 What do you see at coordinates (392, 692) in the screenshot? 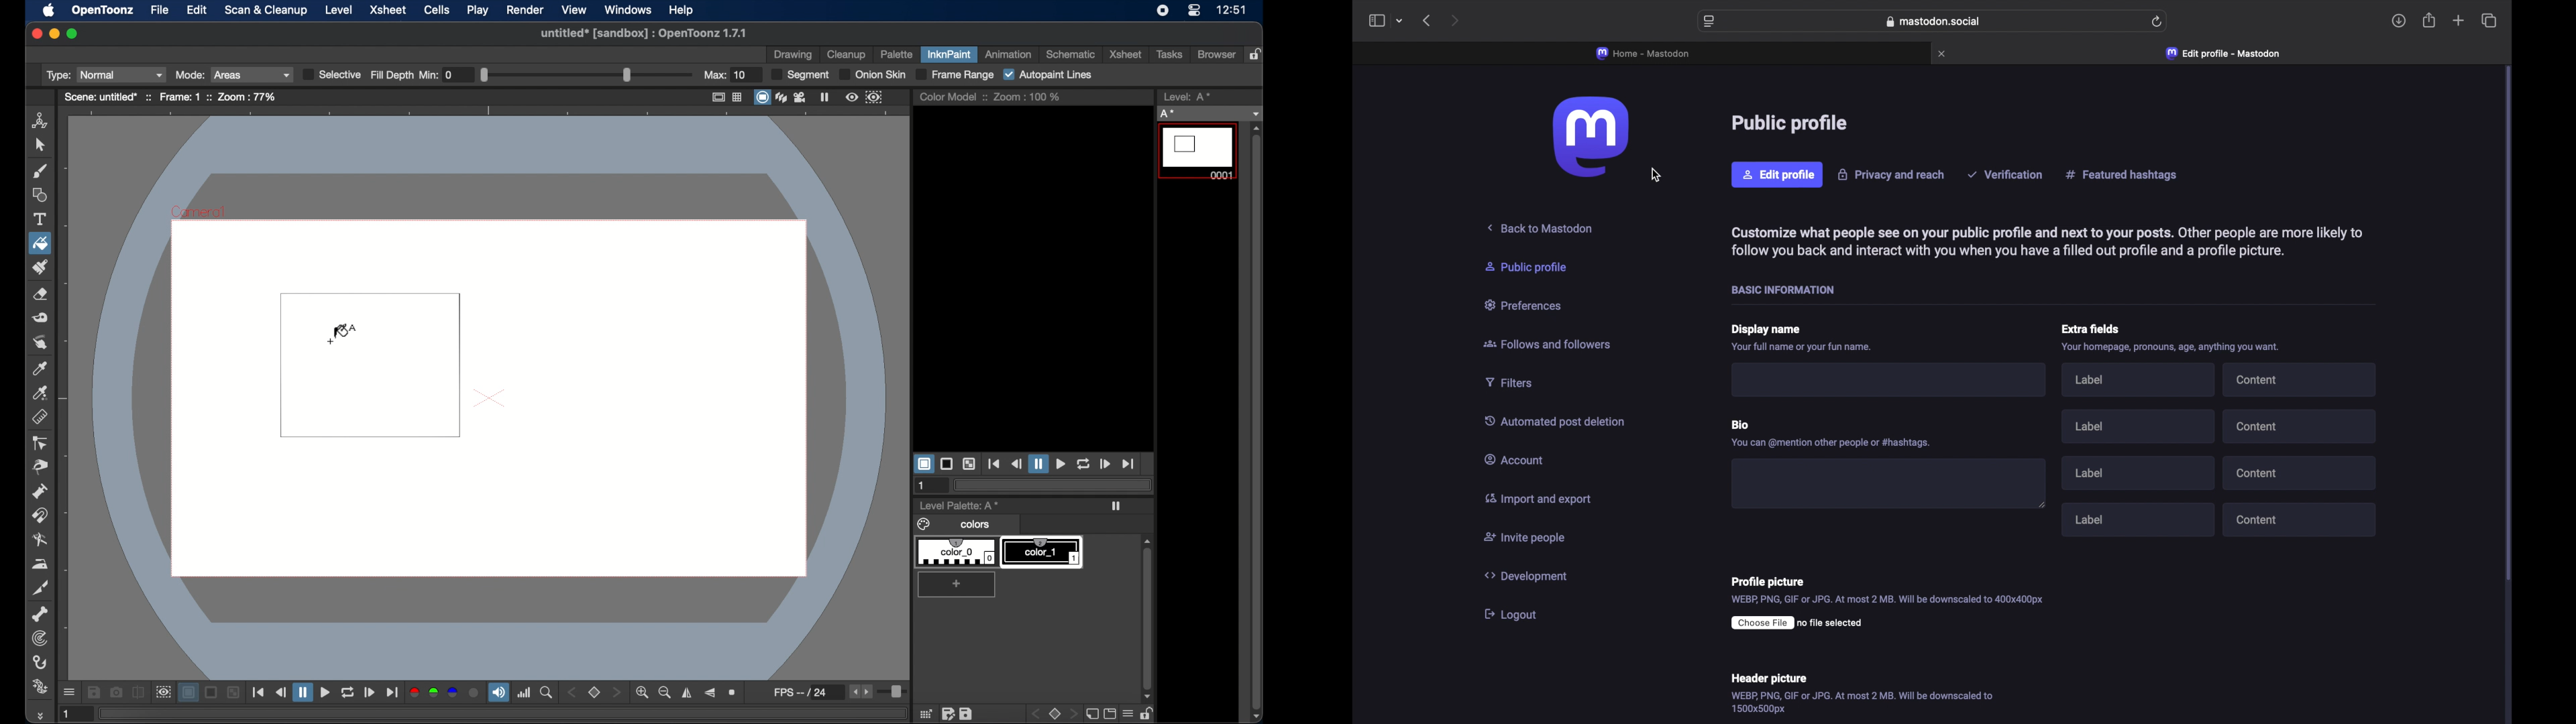
I see `jump to end` at bounding box center [392, 692].